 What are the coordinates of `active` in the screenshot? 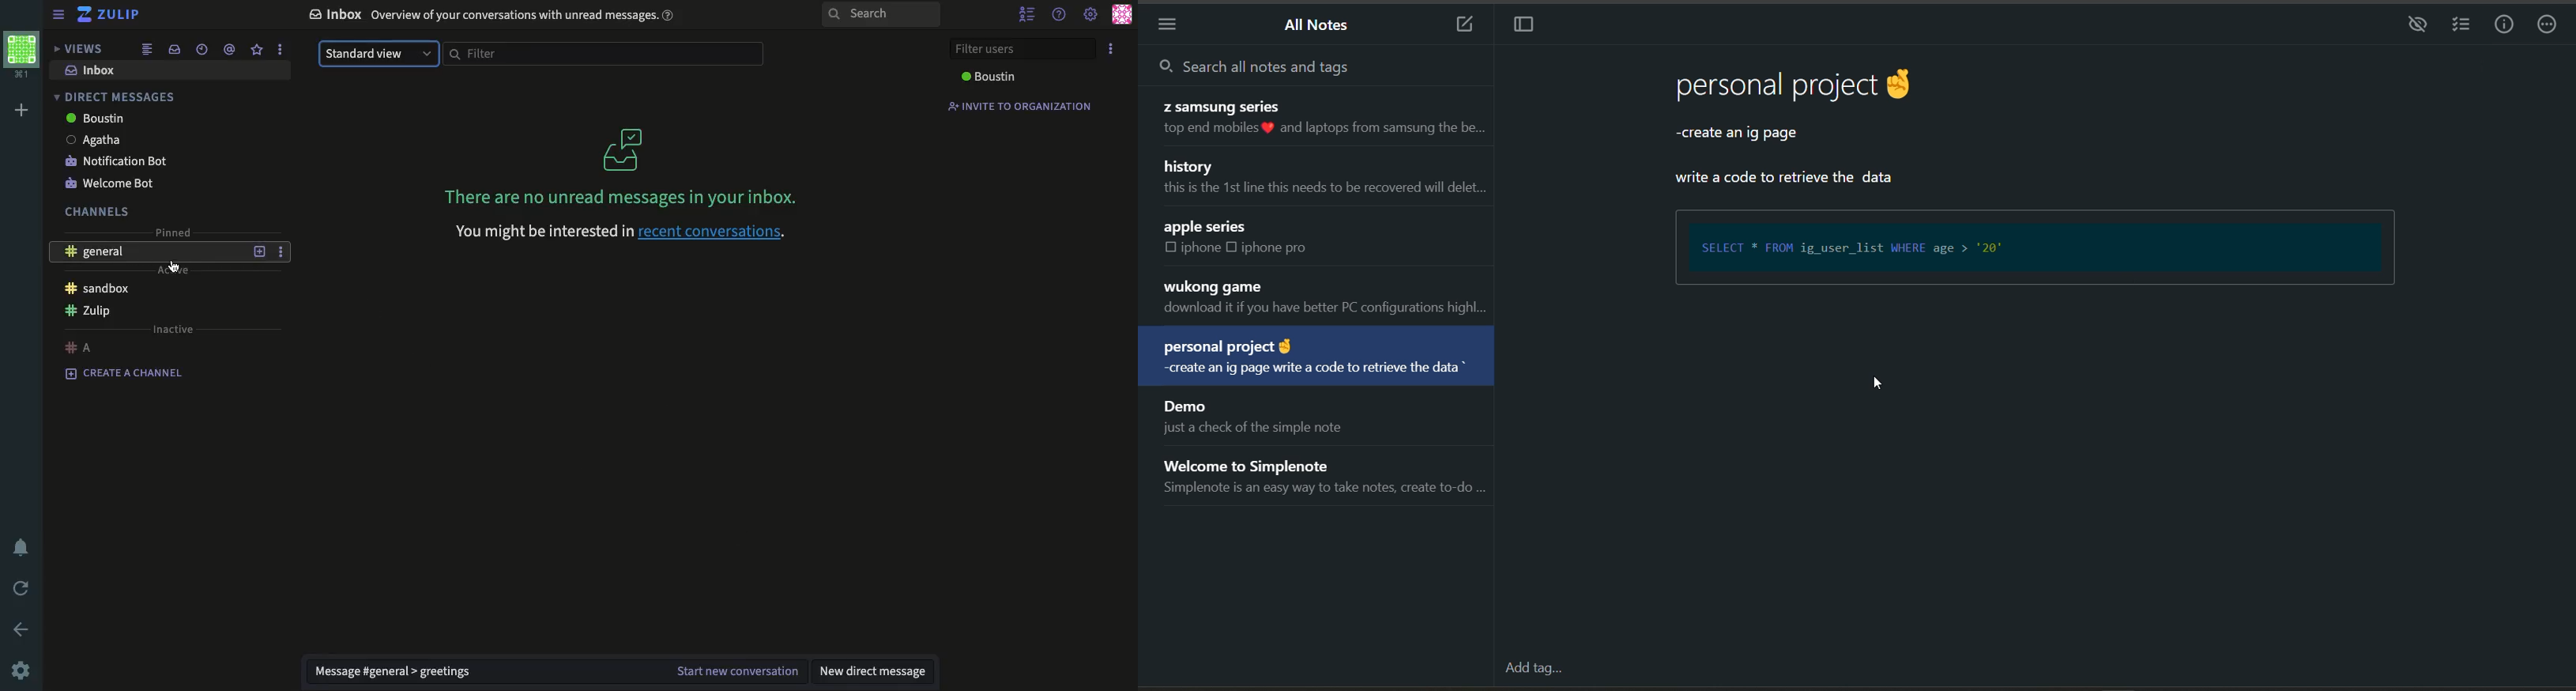 It's located at (176, 269).